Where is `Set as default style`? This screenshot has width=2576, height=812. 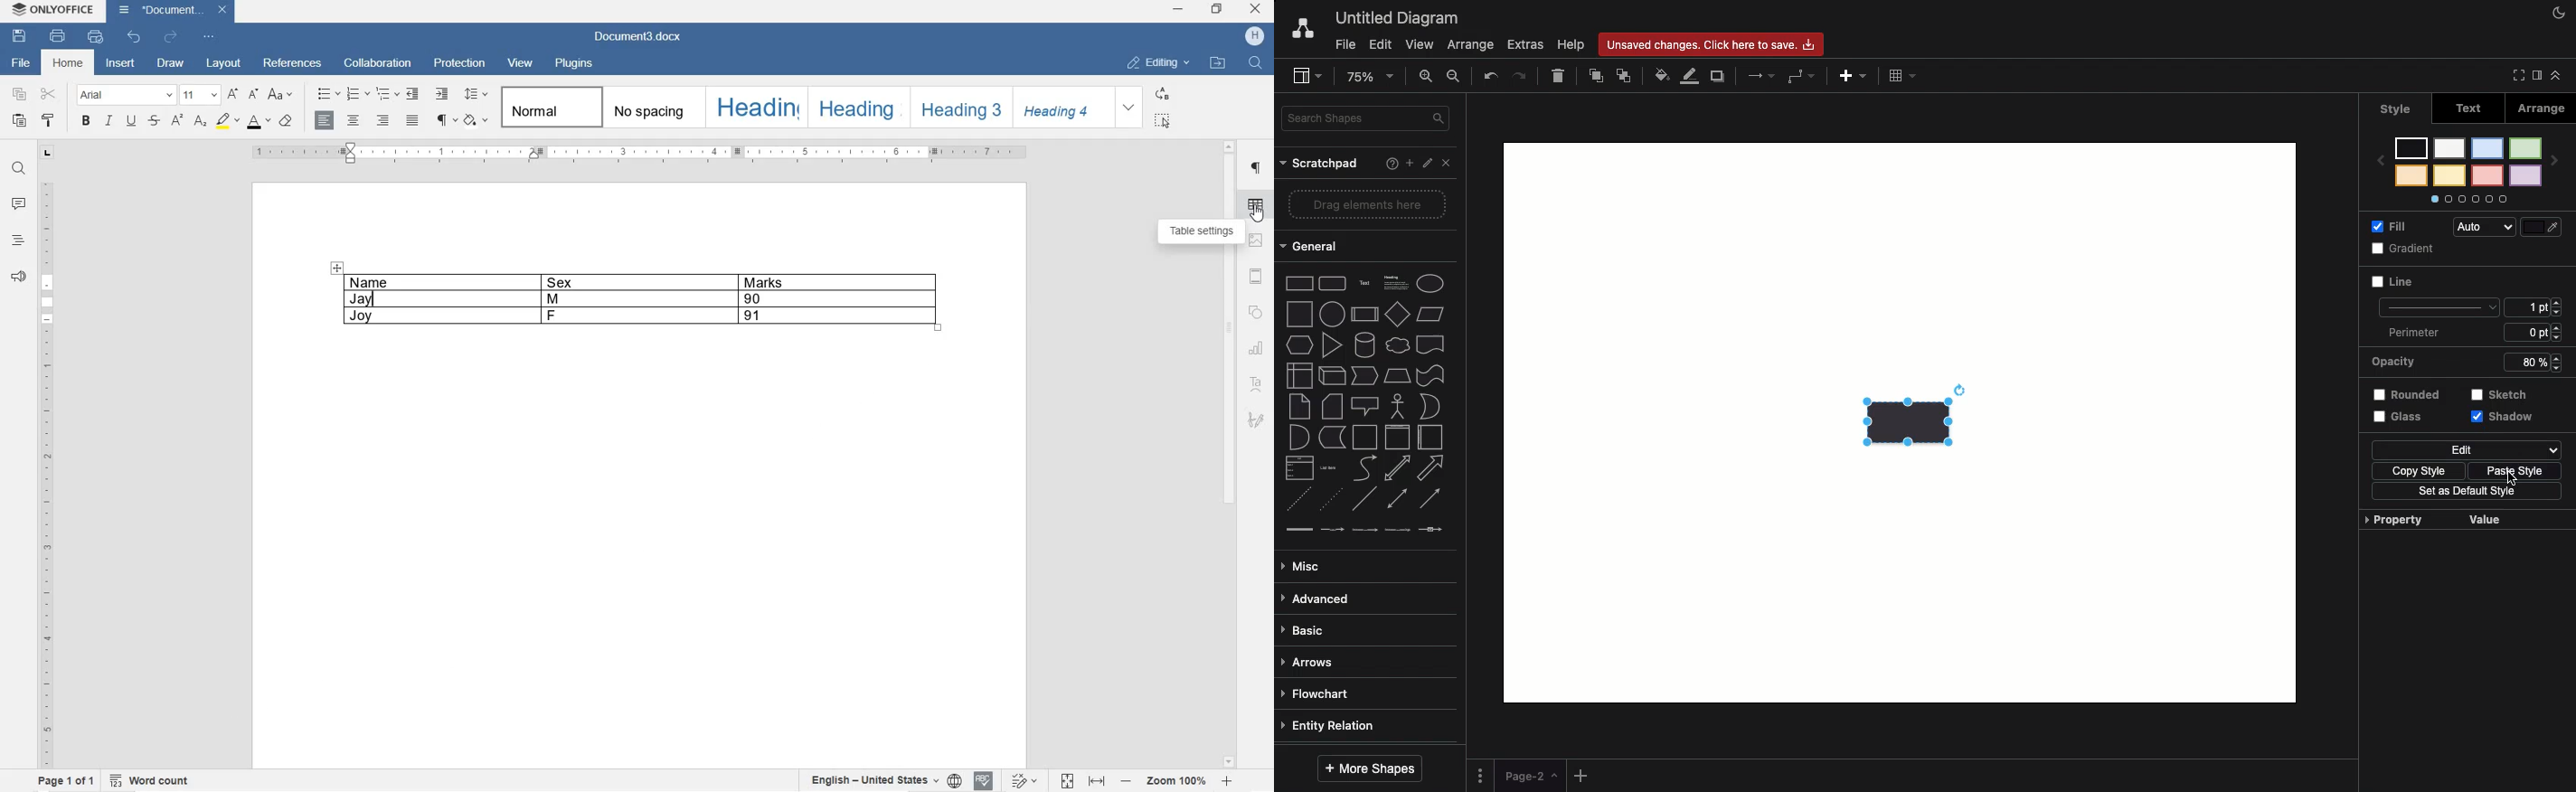 Set as default style is located at coordinates (2463, 493).